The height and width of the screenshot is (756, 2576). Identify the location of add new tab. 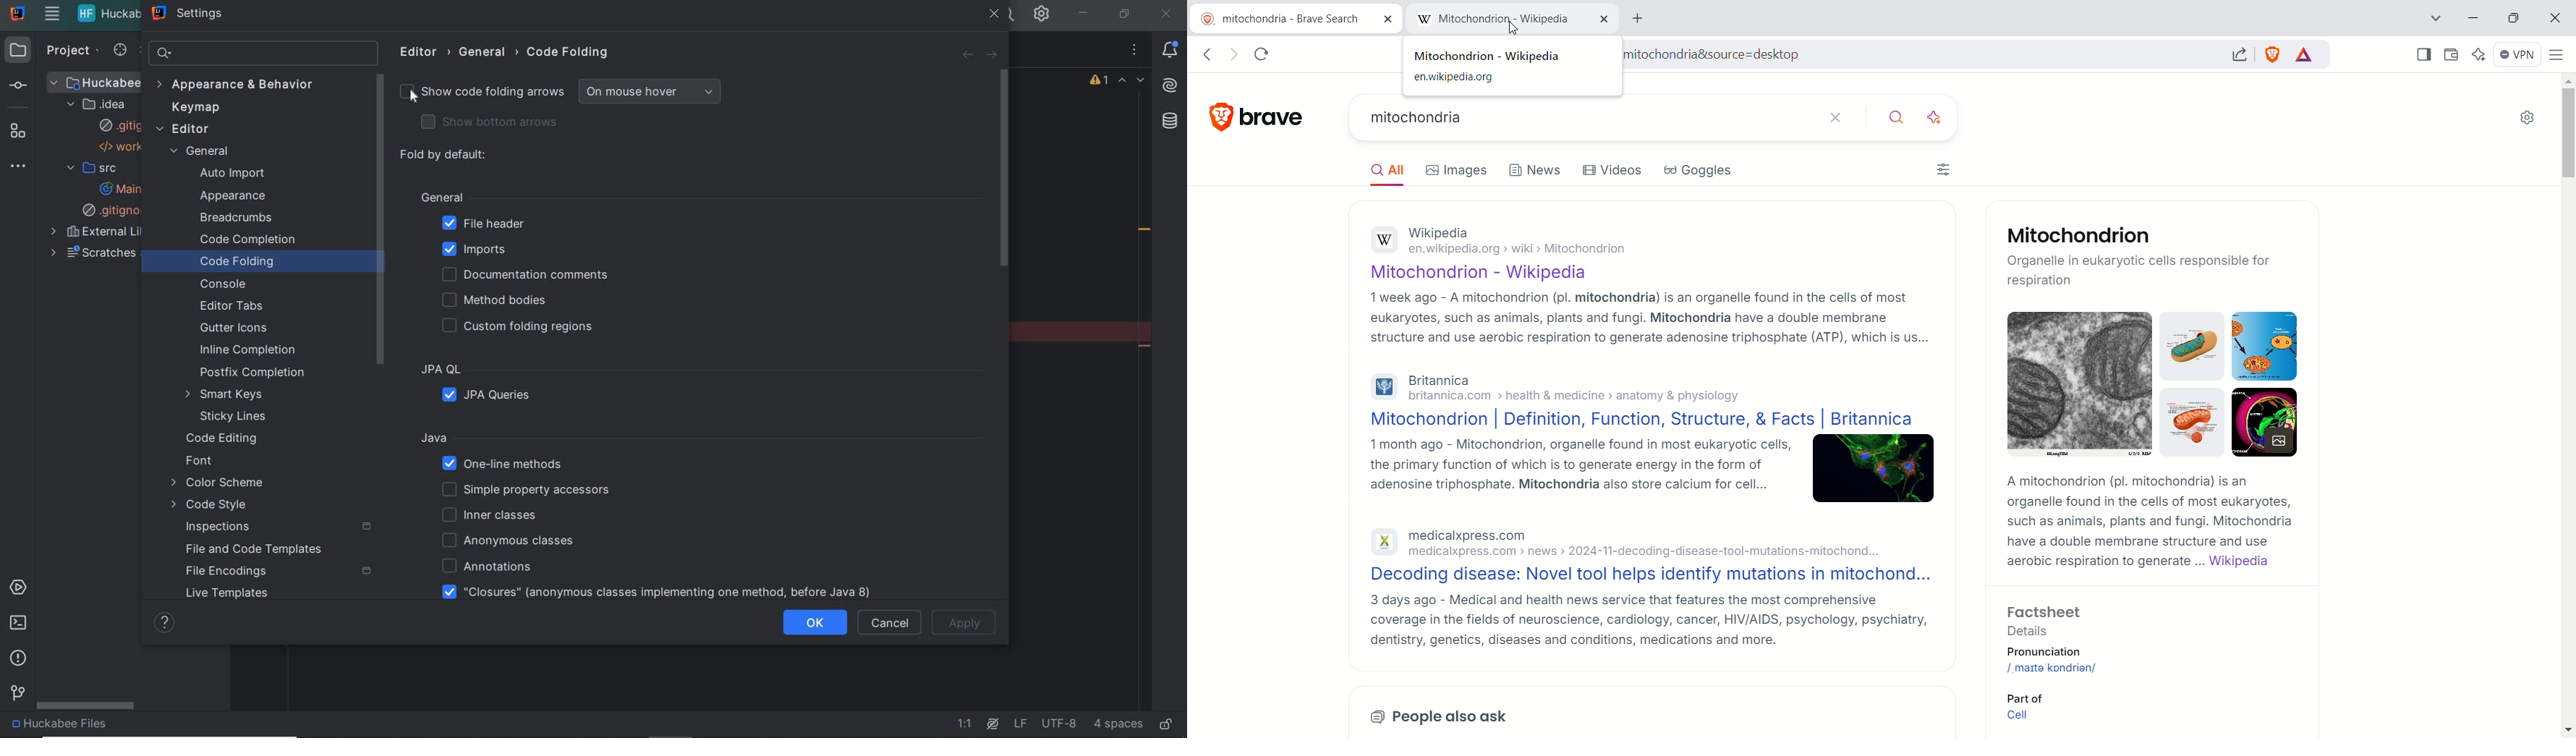
(1640, 18).